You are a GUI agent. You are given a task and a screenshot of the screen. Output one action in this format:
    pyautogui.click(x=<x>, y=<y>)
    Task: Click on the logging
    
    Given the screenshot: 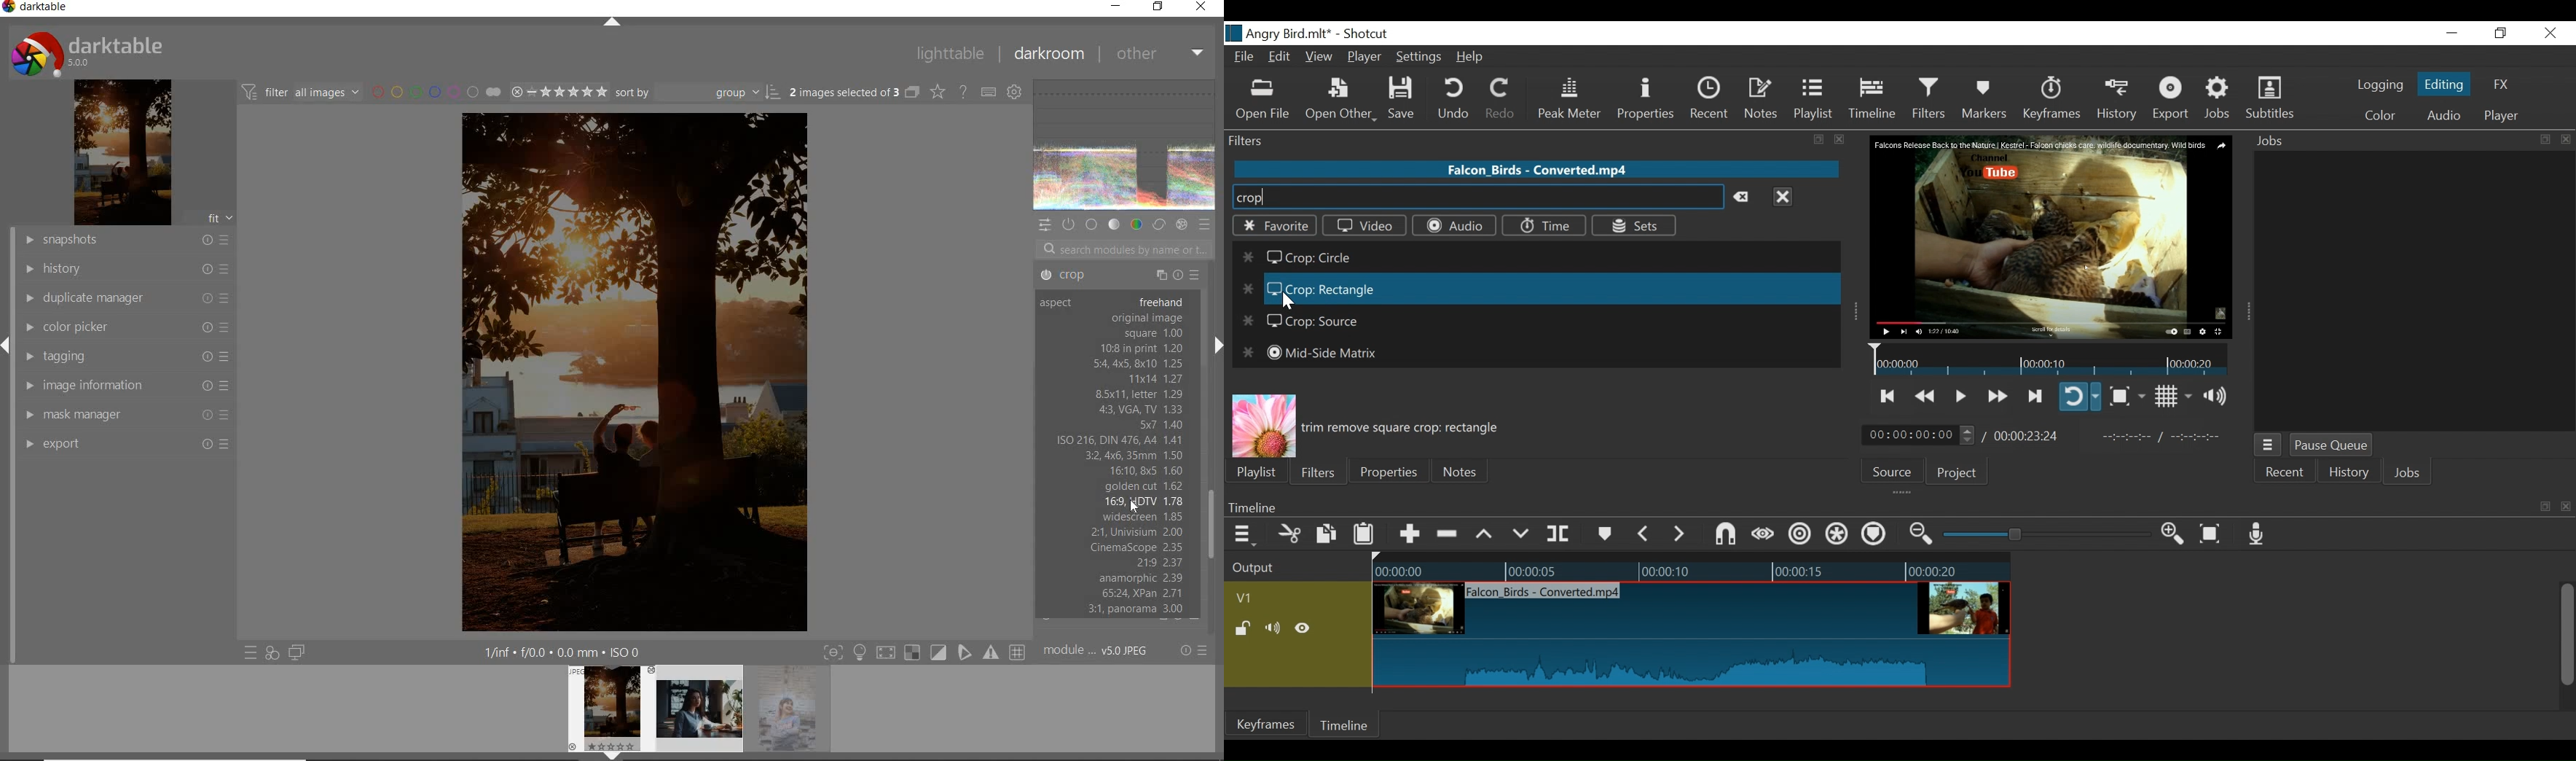 What is the action you would take?
    pyautogui.click(x=2380, y=87)
    